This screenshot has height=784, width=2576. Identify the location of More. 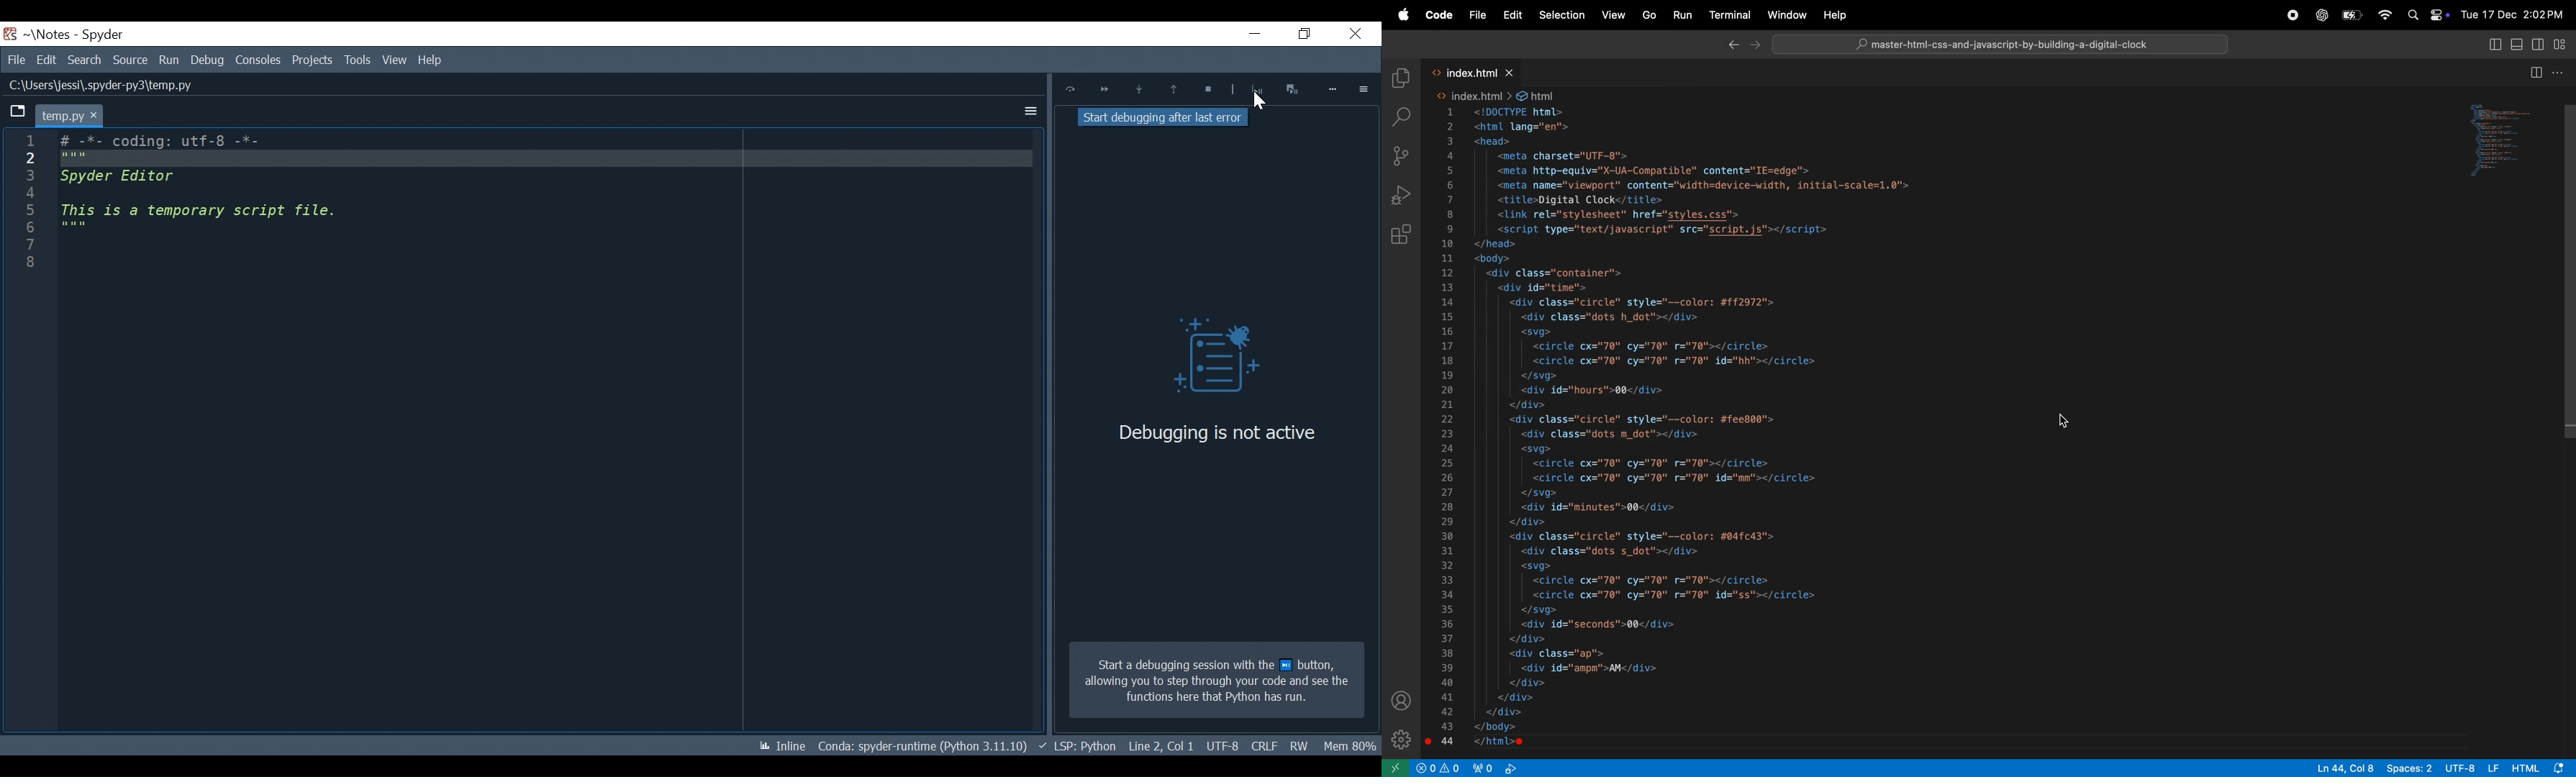
(1333, 89).